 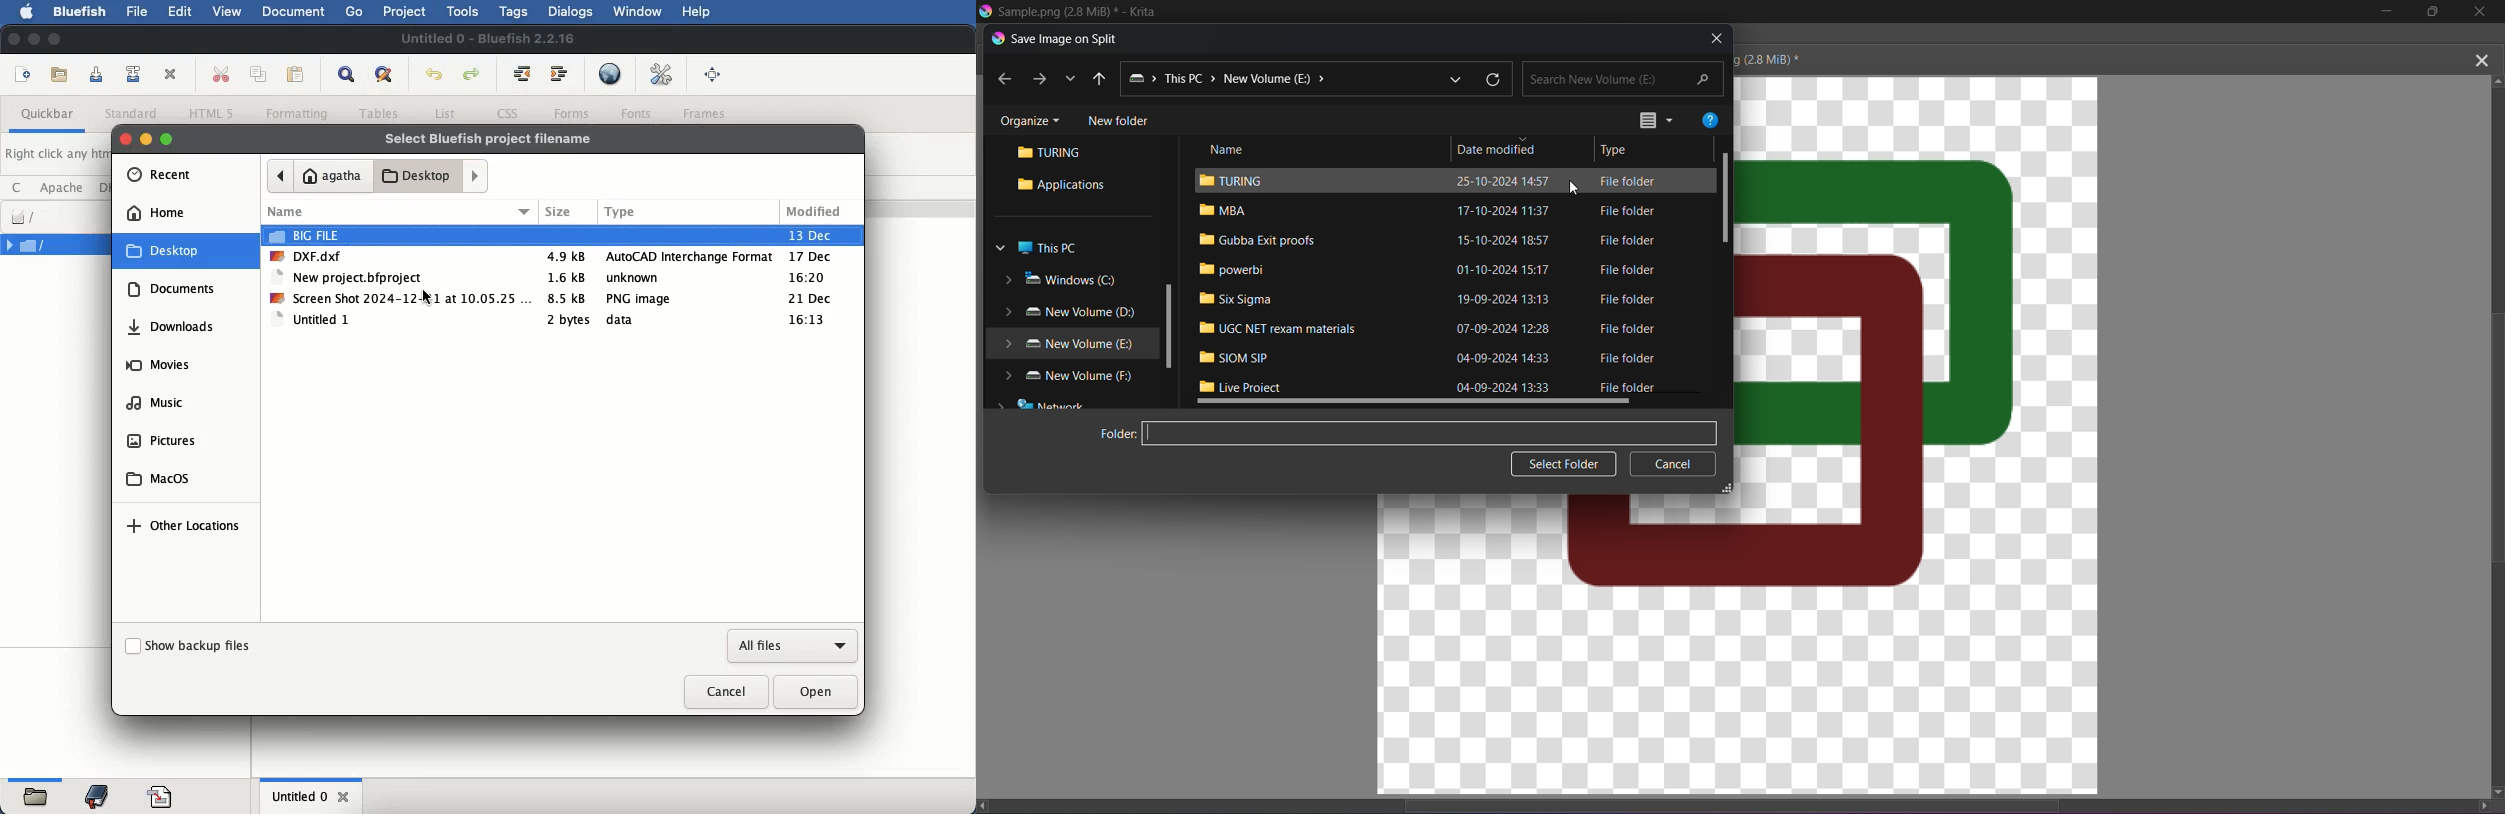 I want to click on Cursor, so click(x=1575, y=187).